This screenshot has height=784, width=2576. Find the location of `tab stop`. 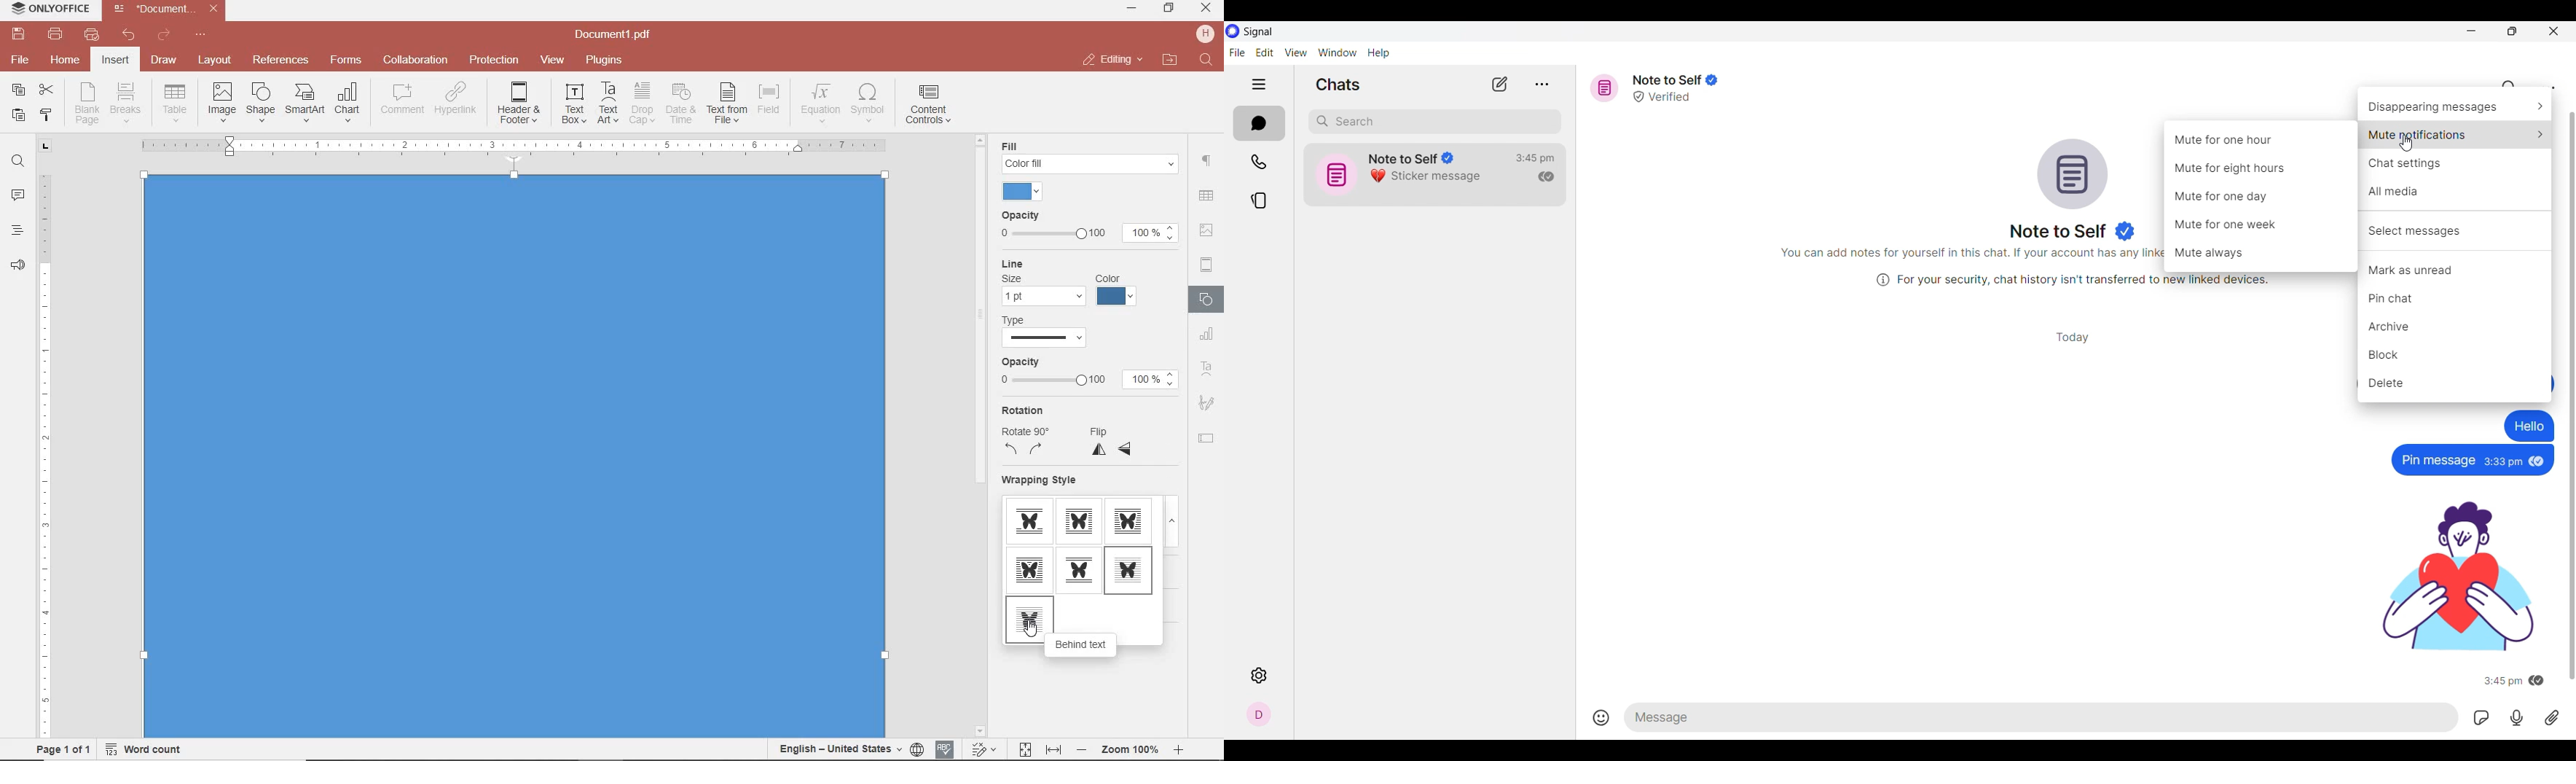

tab stop is located at coordinates (46, 145).